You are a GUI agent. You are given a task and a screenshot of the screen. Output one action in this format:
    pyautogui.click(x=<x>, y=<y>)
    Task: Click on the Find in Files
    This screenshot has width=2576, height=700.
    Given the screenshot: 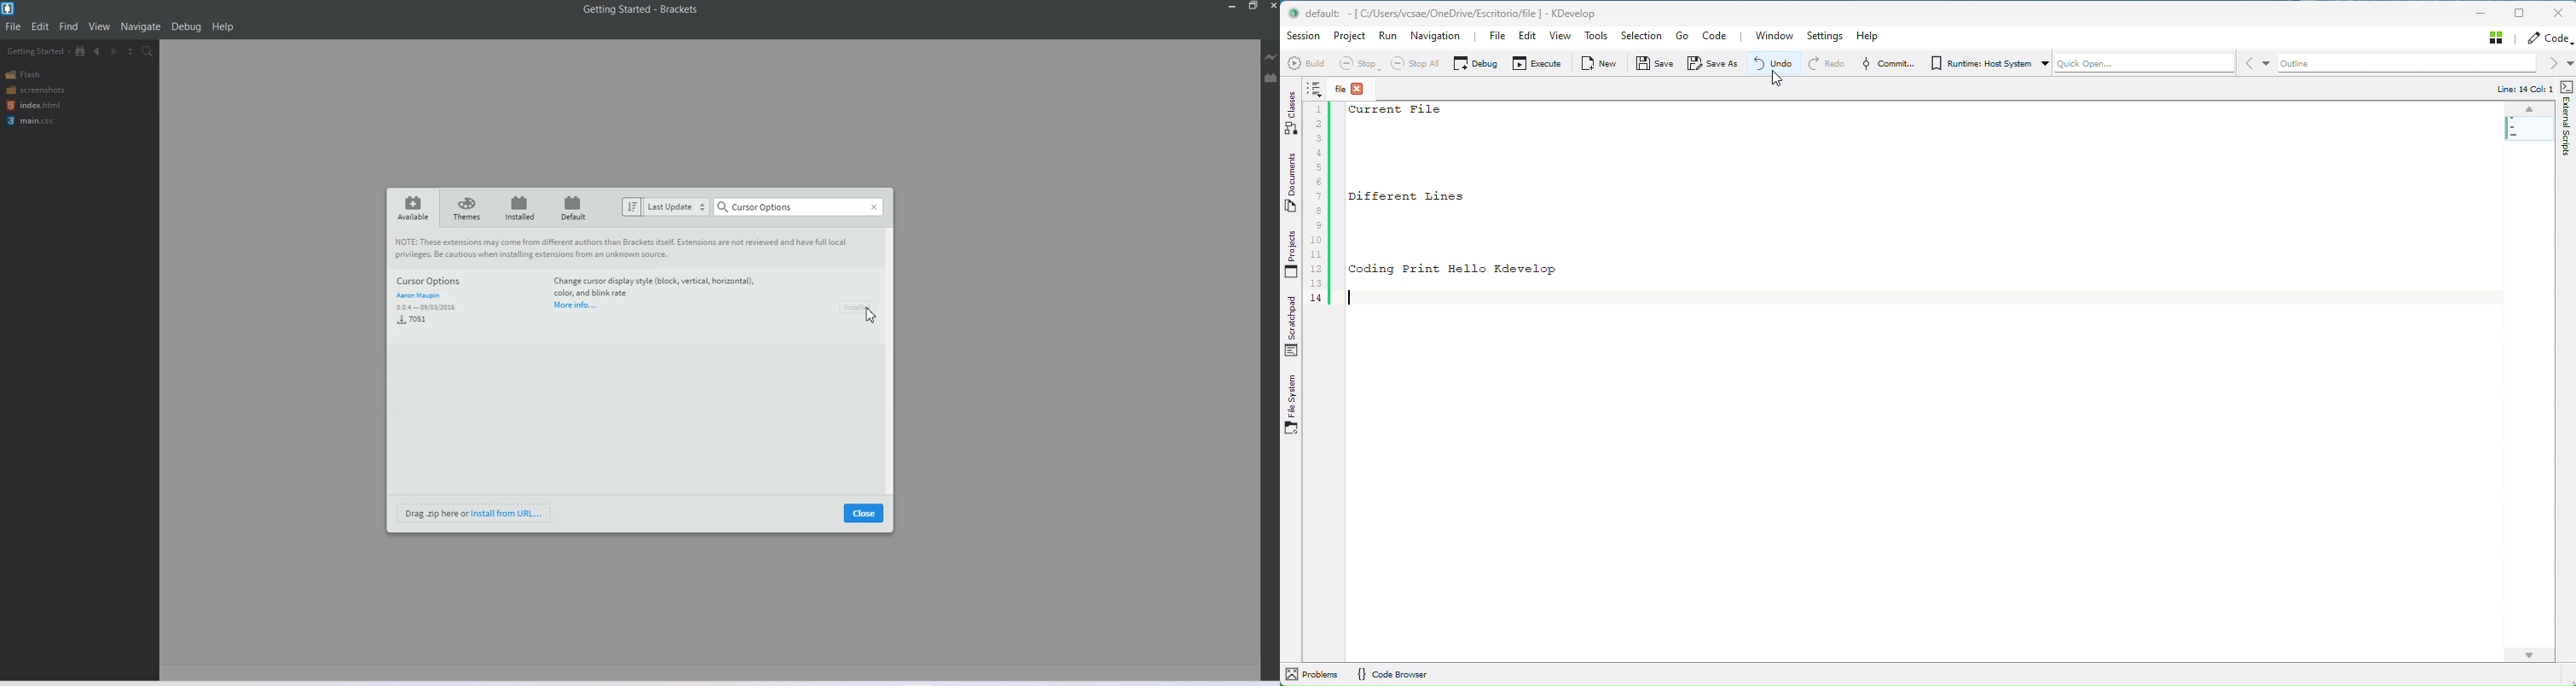 What is the action you would take?
    pyautogui.click(x=148, y=51)
    